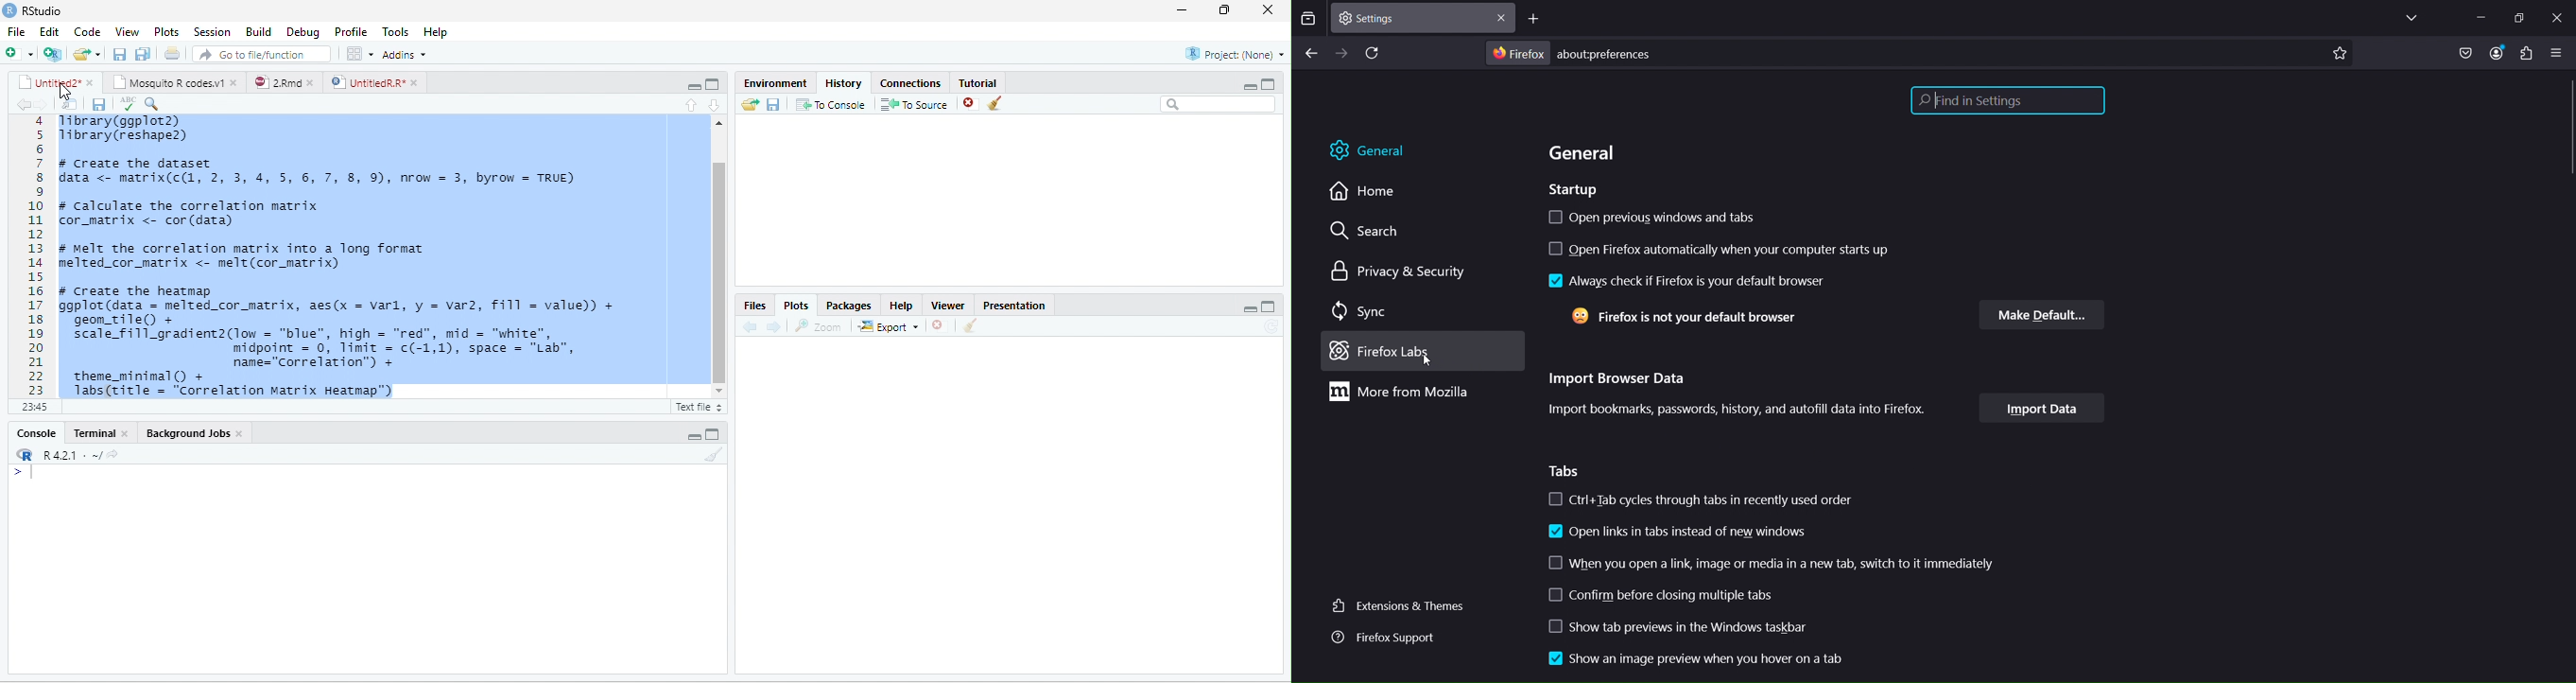  I want to click on packages, so click(848, 305).